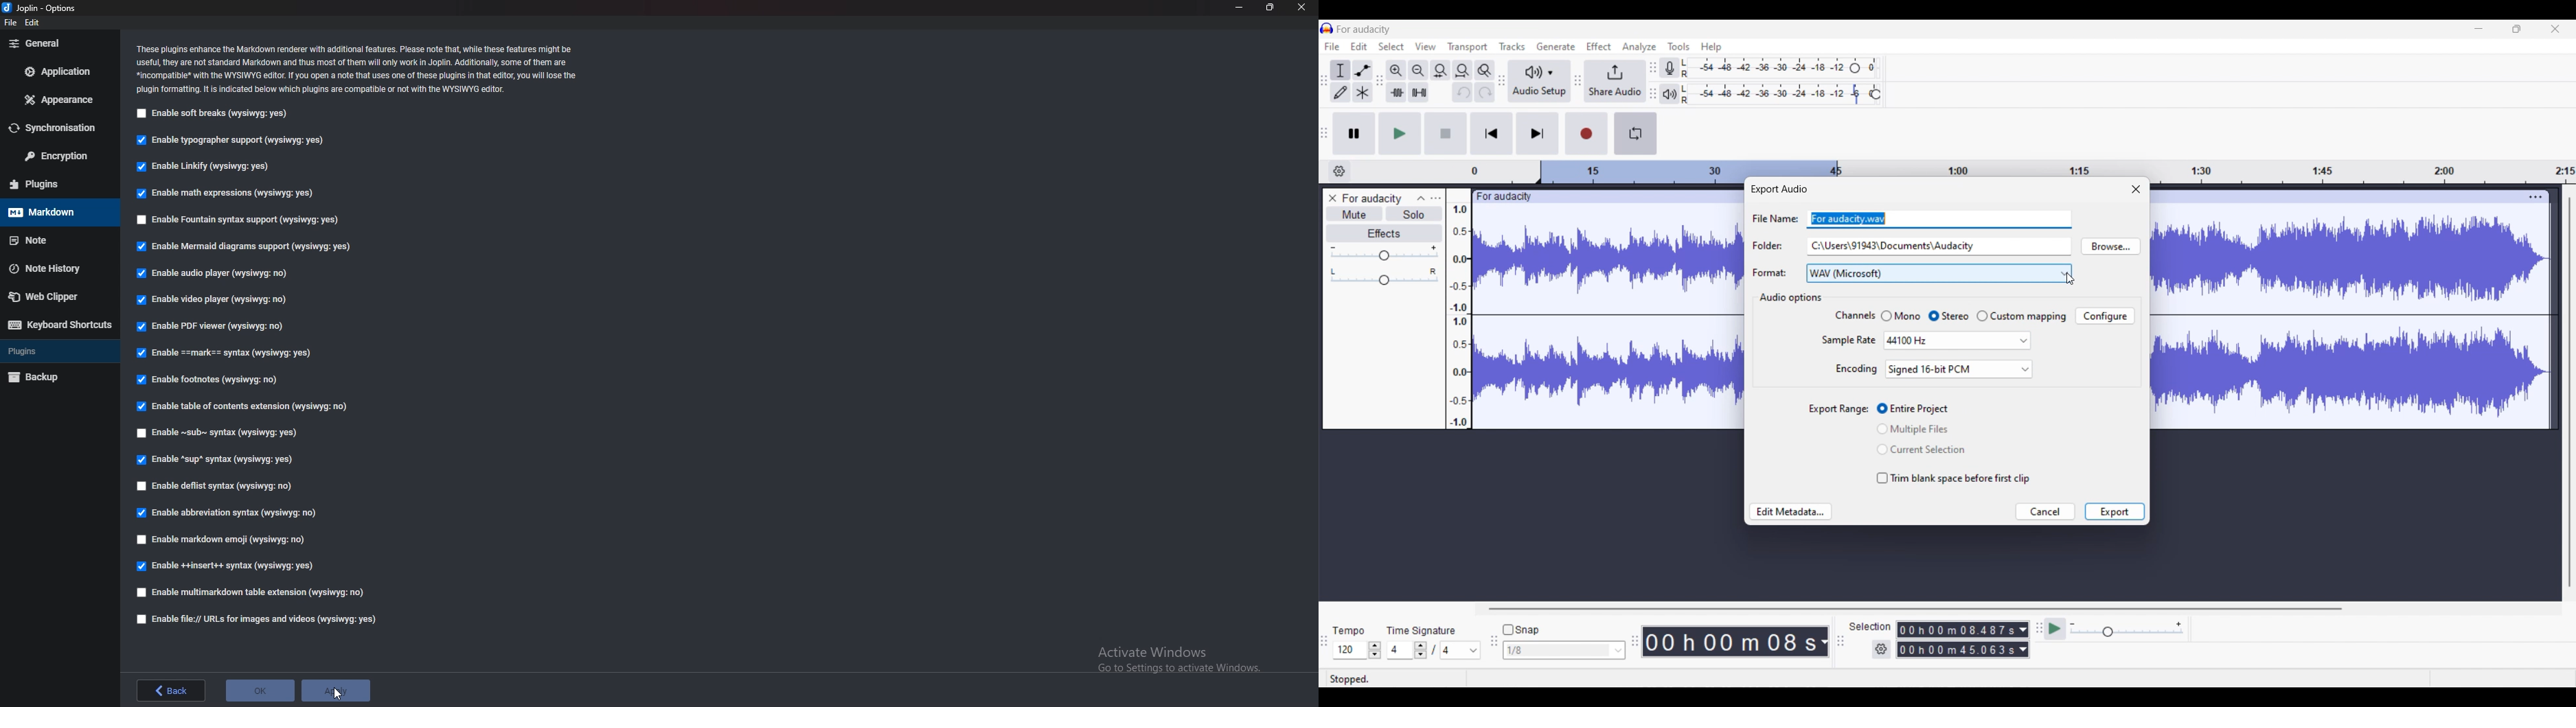  Describe the element at coordinates (227, 566) in the screenshot. I see `Enable insert syntax` at that location.